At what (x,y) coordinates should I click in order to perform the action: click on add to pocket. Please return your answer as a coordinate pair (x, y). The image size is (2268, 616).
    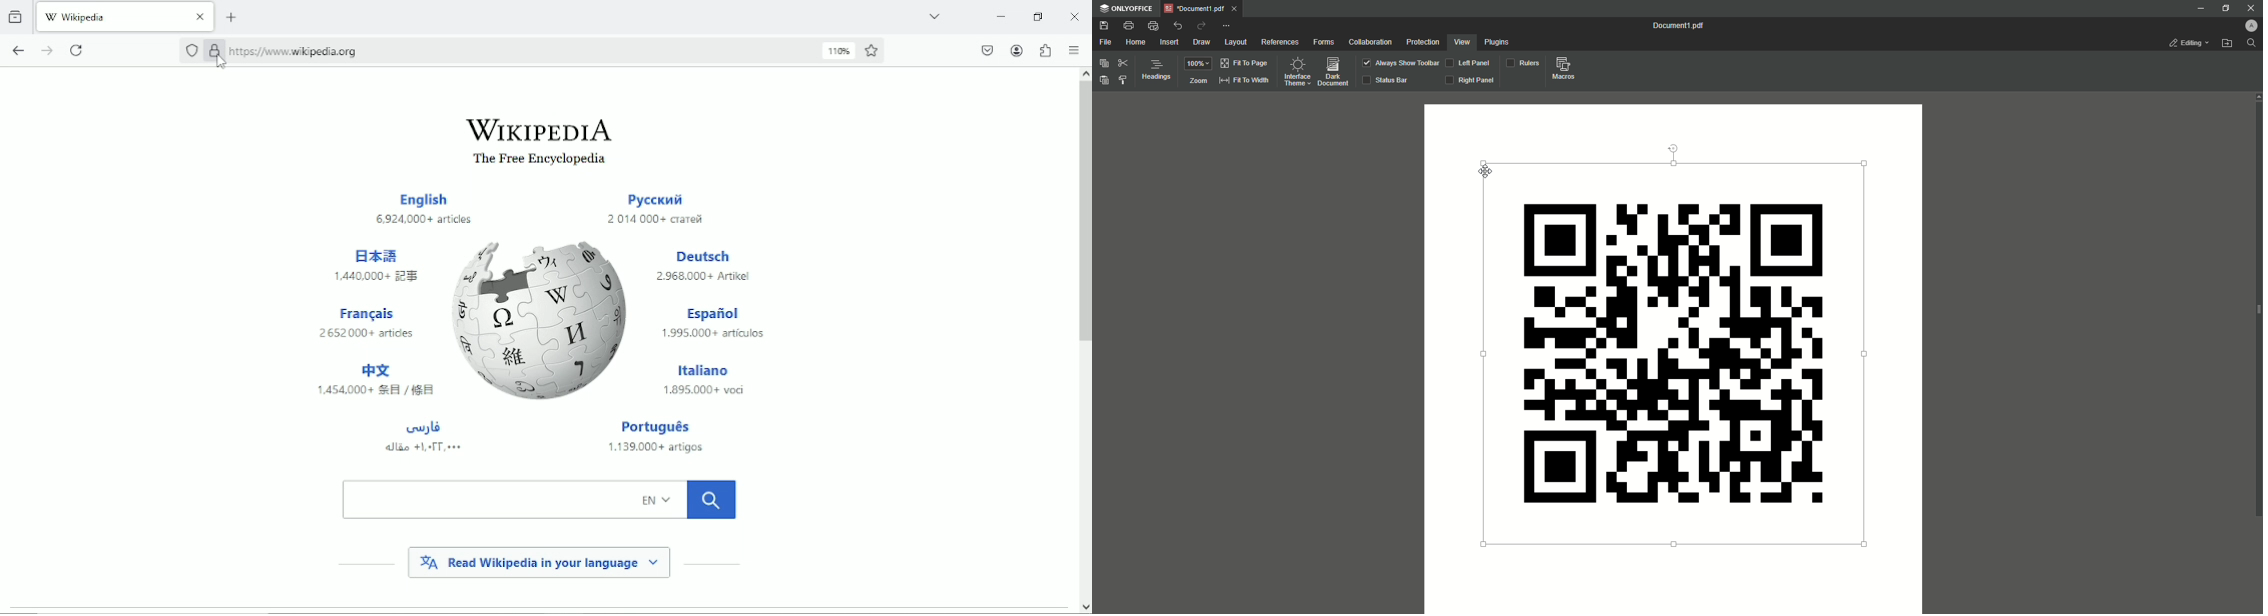
    Looking at the image, I should click on (985, 50).